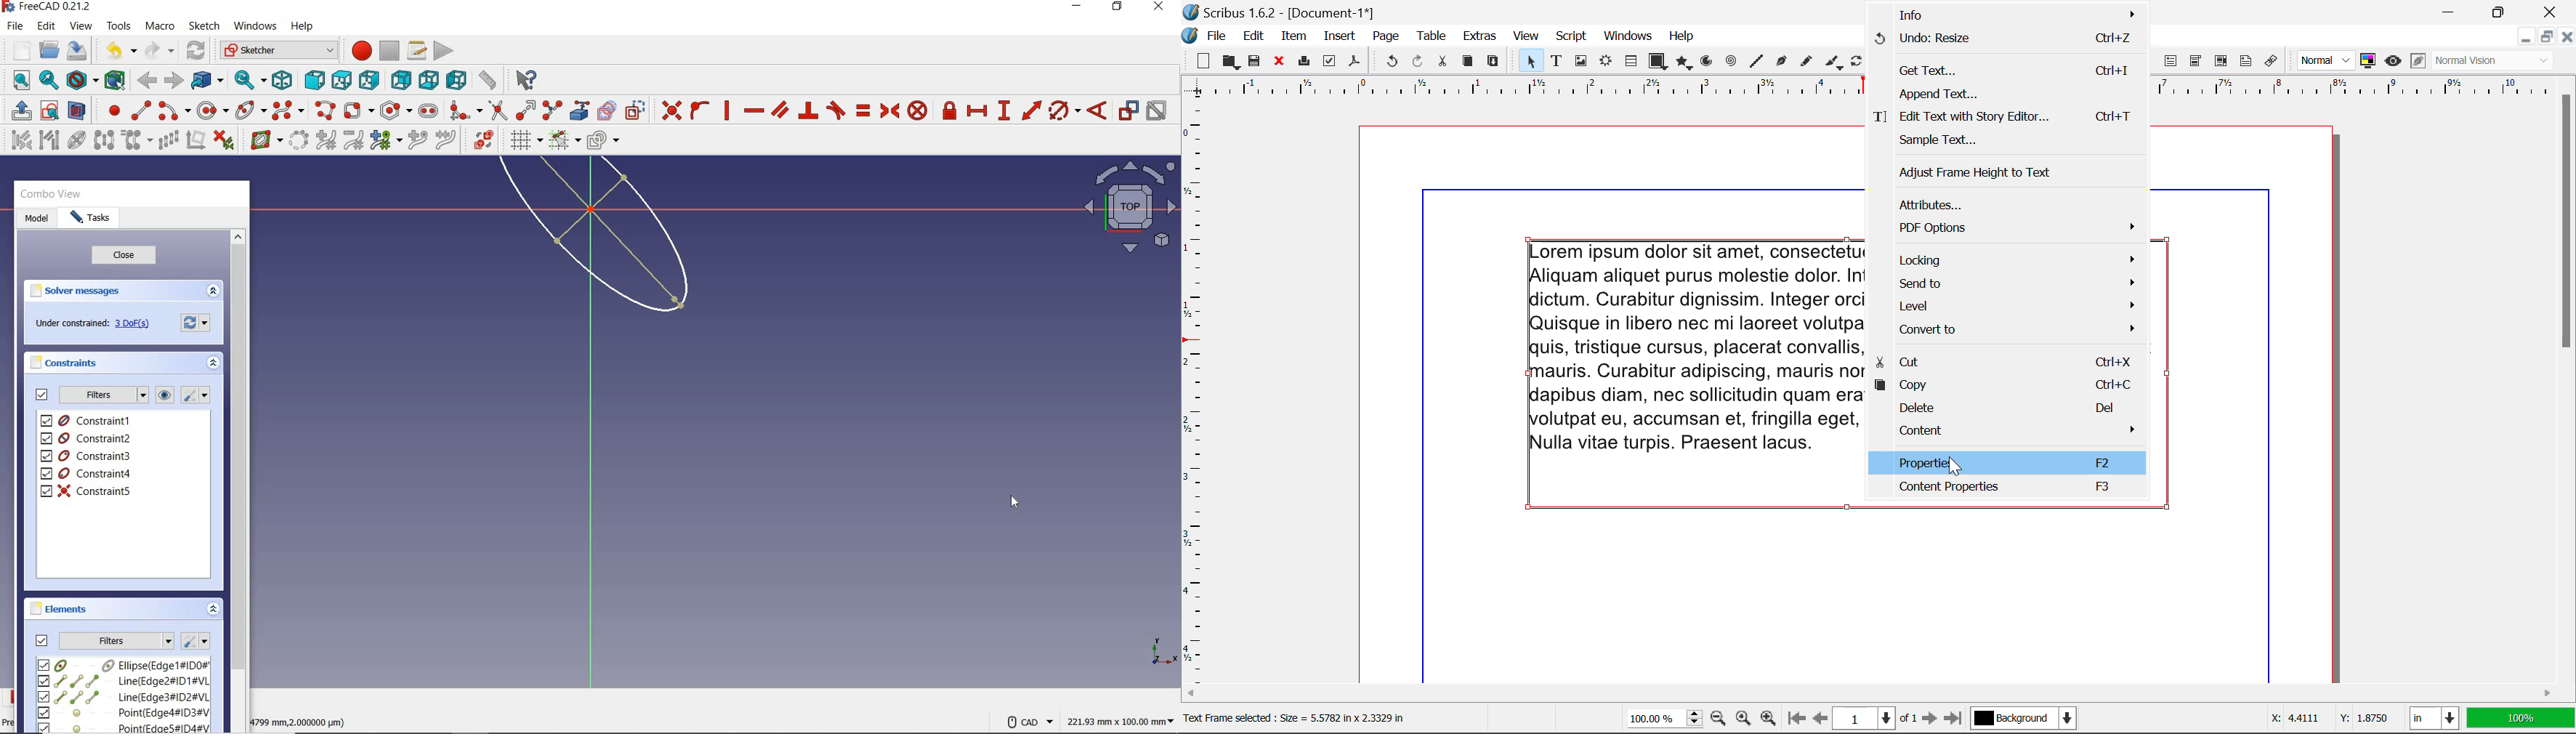 This screenshot has width=2576, height=756. What do you see at coordinates (2006, 118) in the screenshot?
I see `Edit Text with Story Editor` at bounding box center [2006, 118].